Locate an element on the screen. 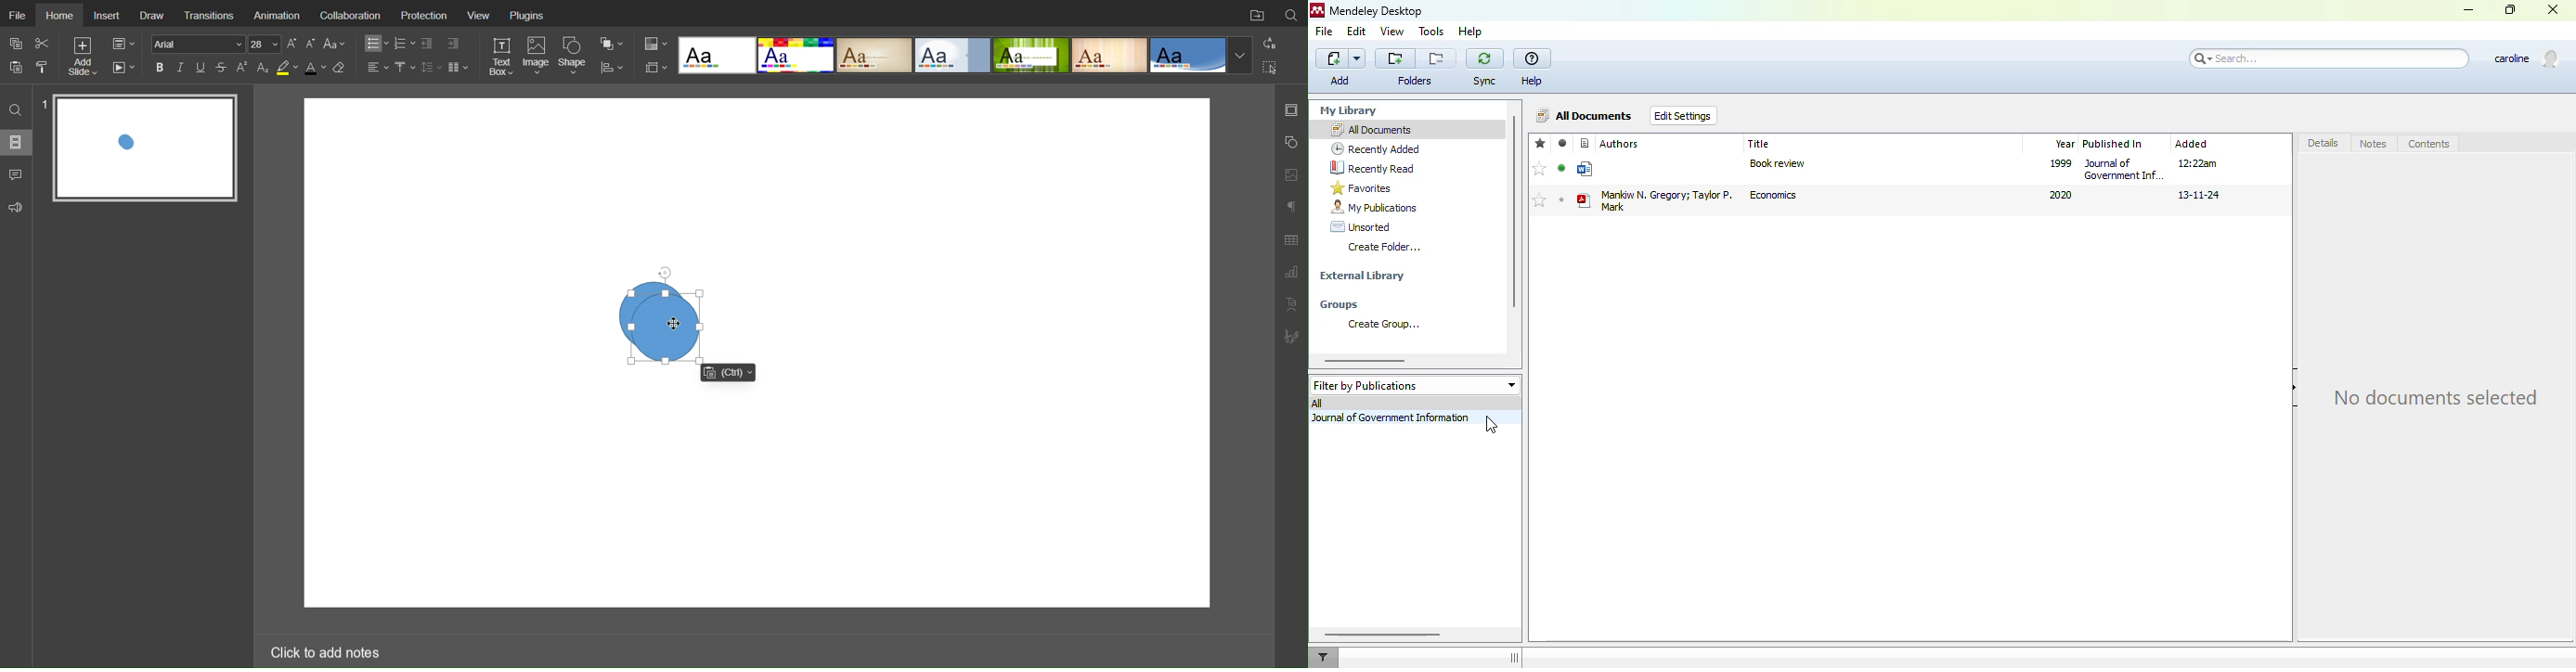 This screenshot has height=672, width=2576. View is located at coordinates (482, 17).